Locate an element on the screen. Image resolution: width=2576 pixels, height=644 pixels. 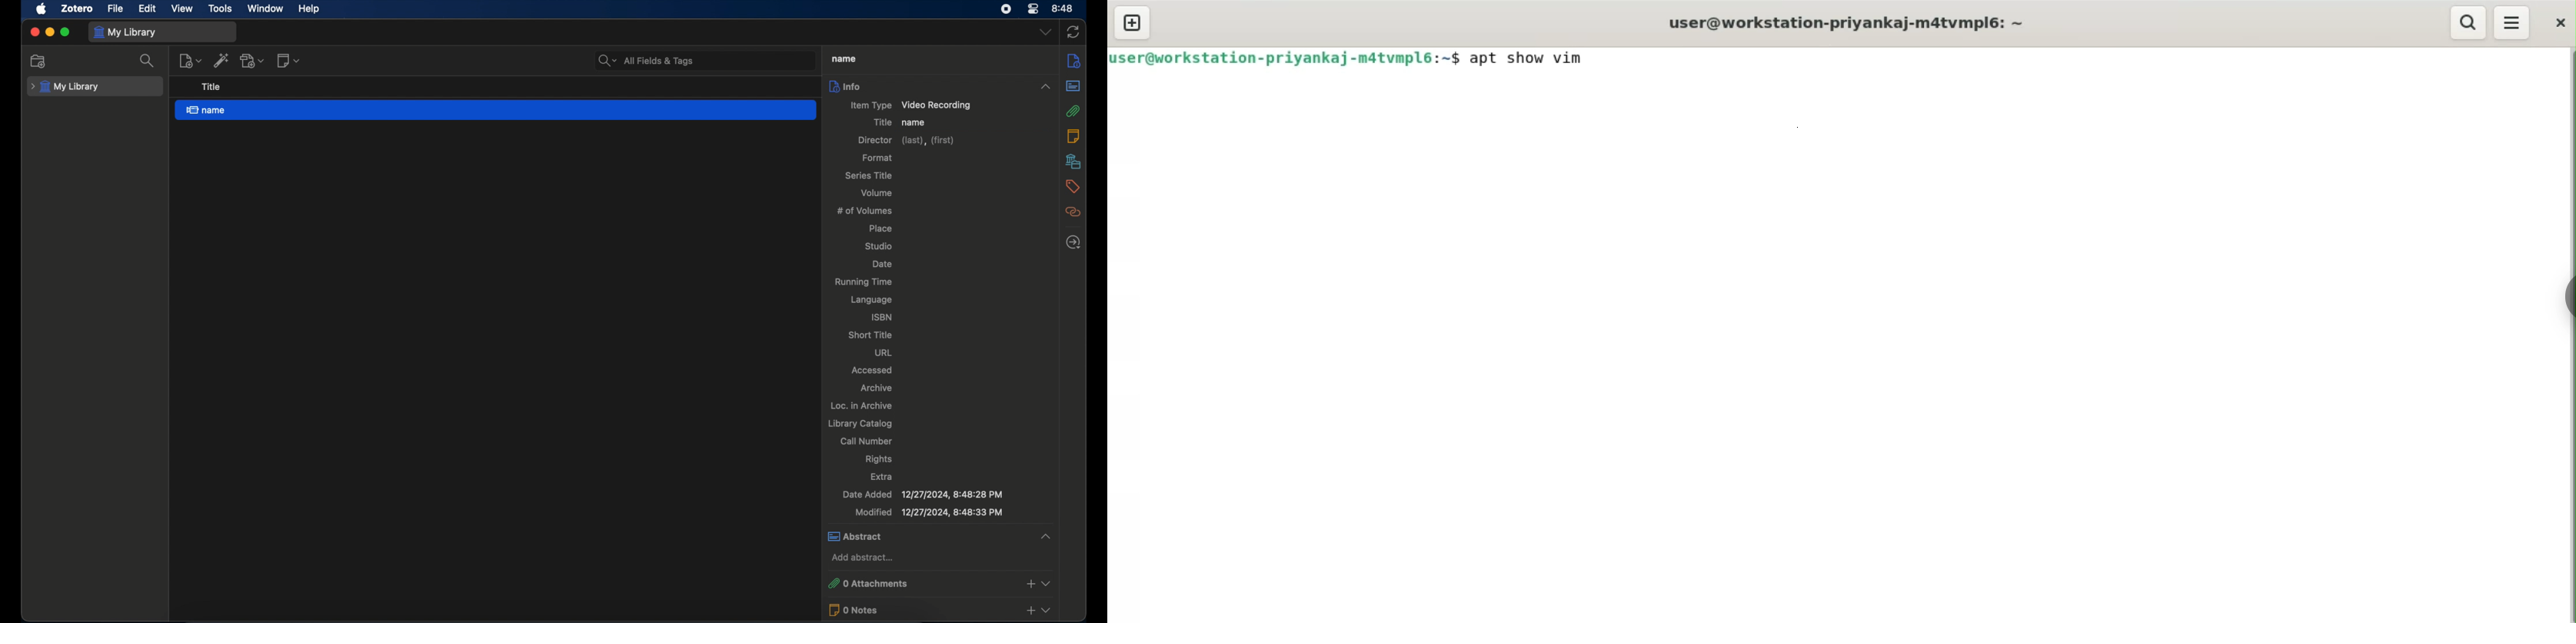
0 notes is located at coordinates (920, 610).